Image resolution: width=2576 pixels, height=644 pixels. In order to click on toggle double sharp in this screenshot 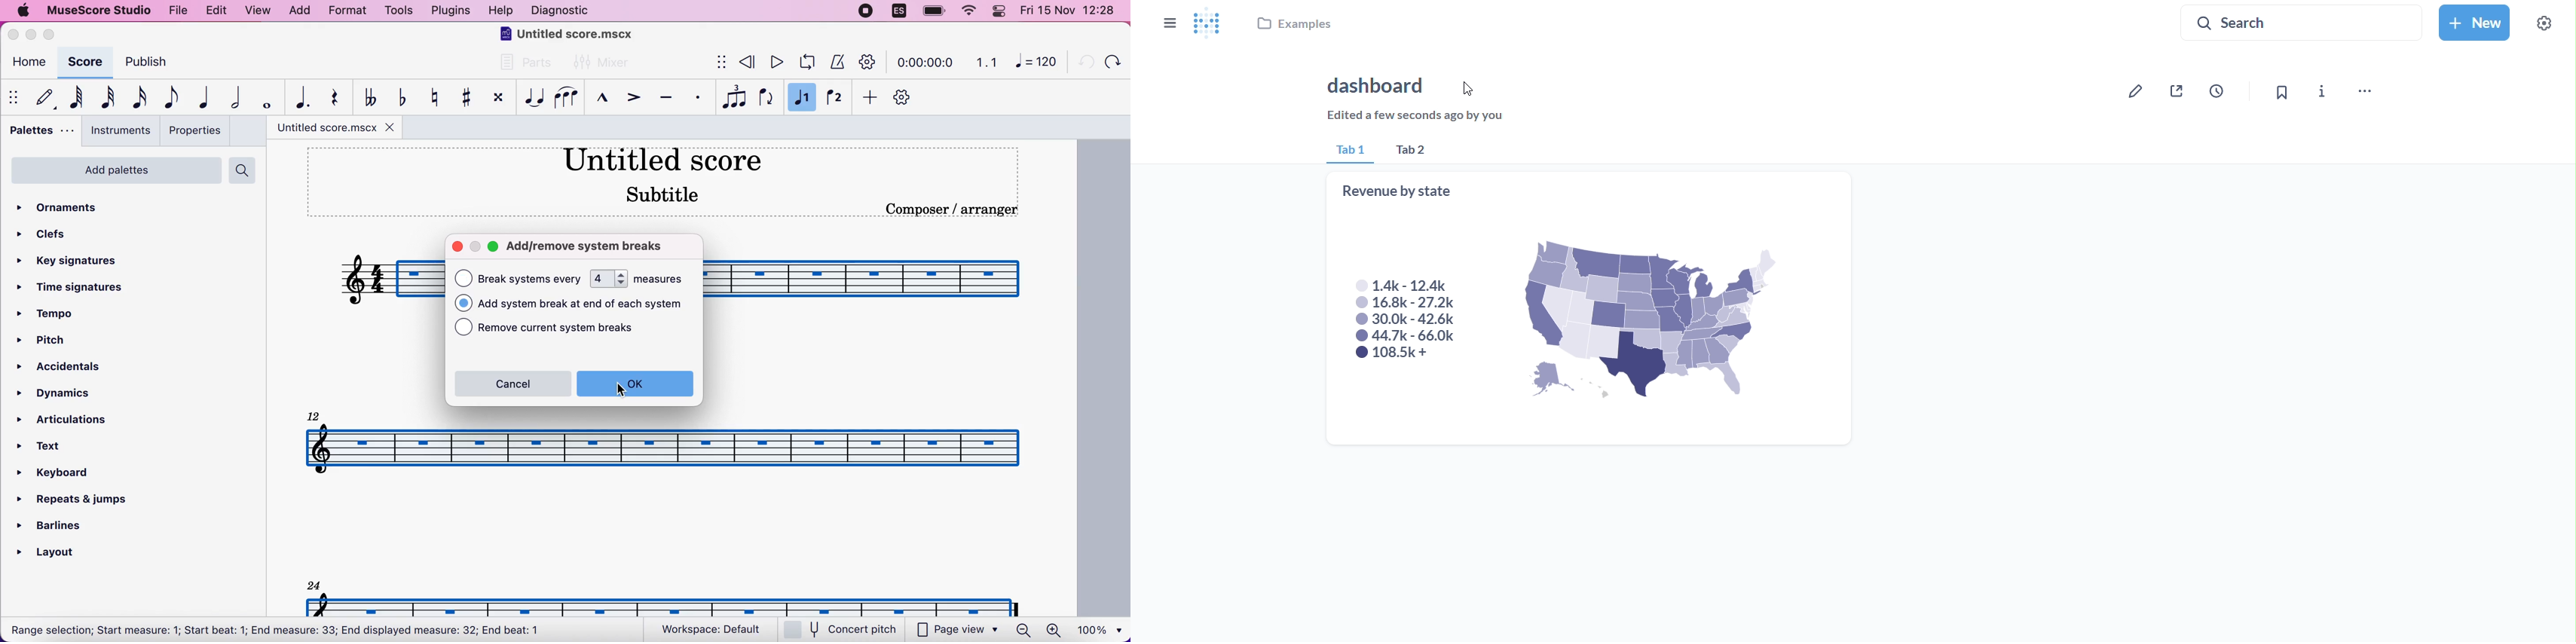, I will do `click(497, 99)`.